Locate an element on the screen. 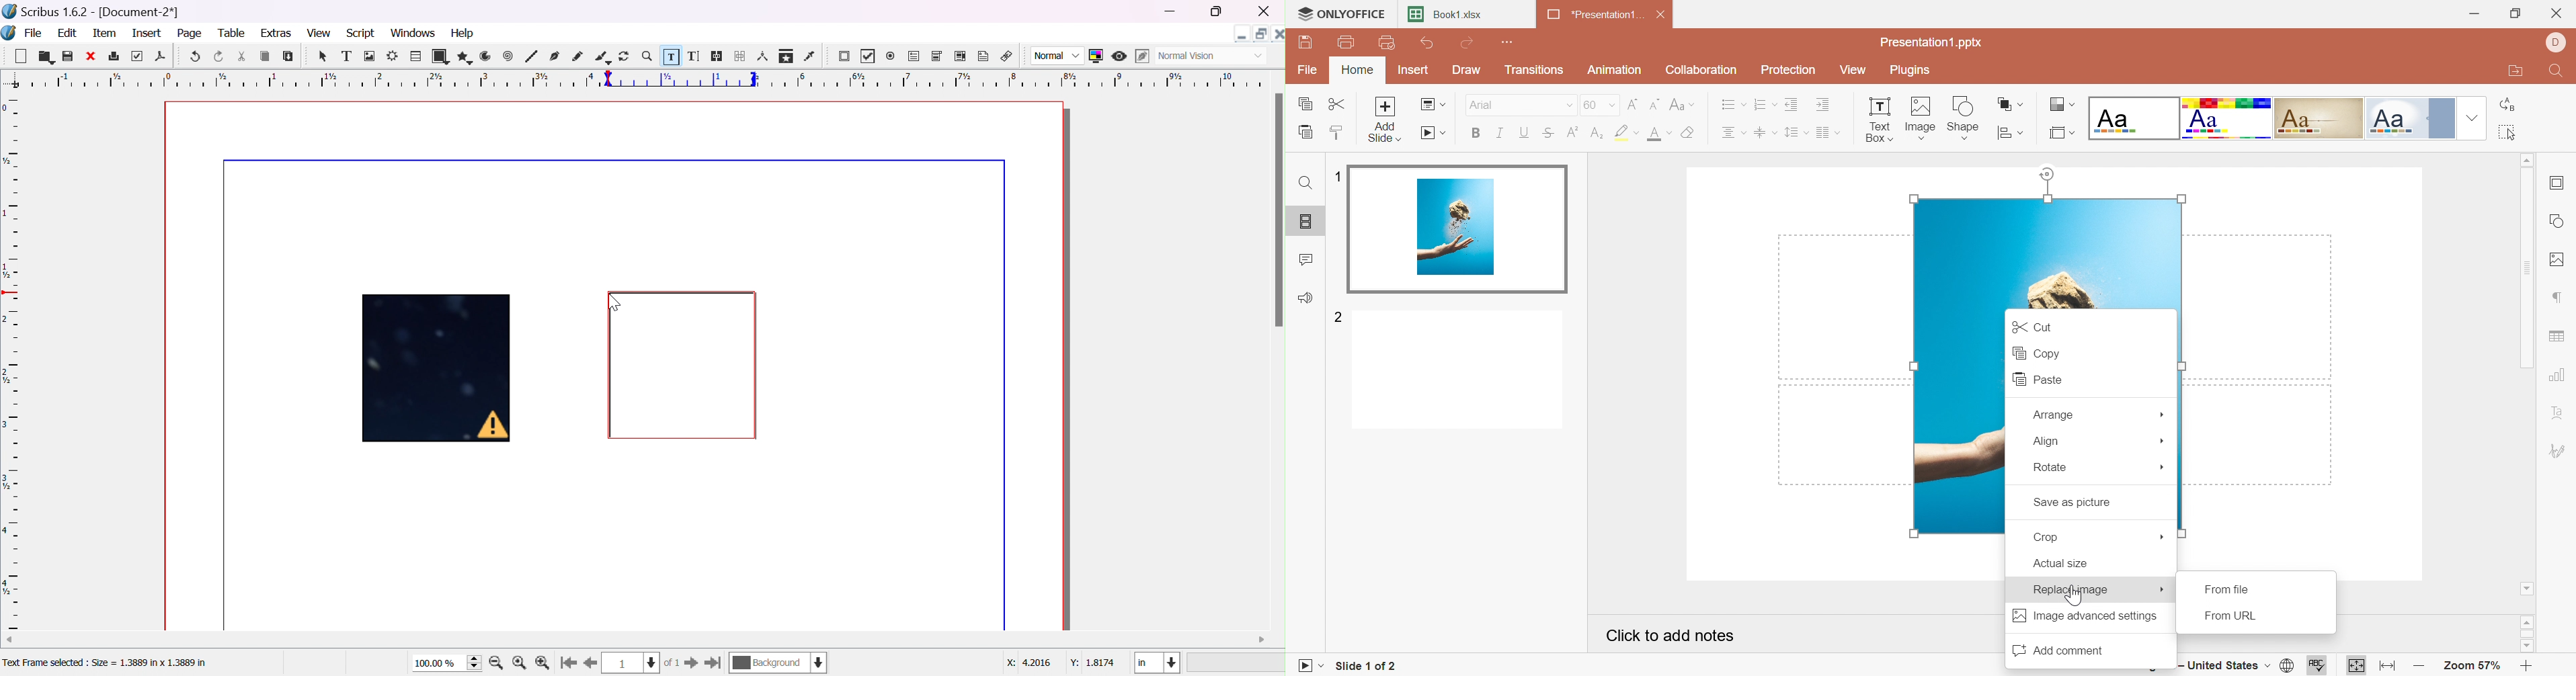  Paste style is located at coordinates (1340, 131).